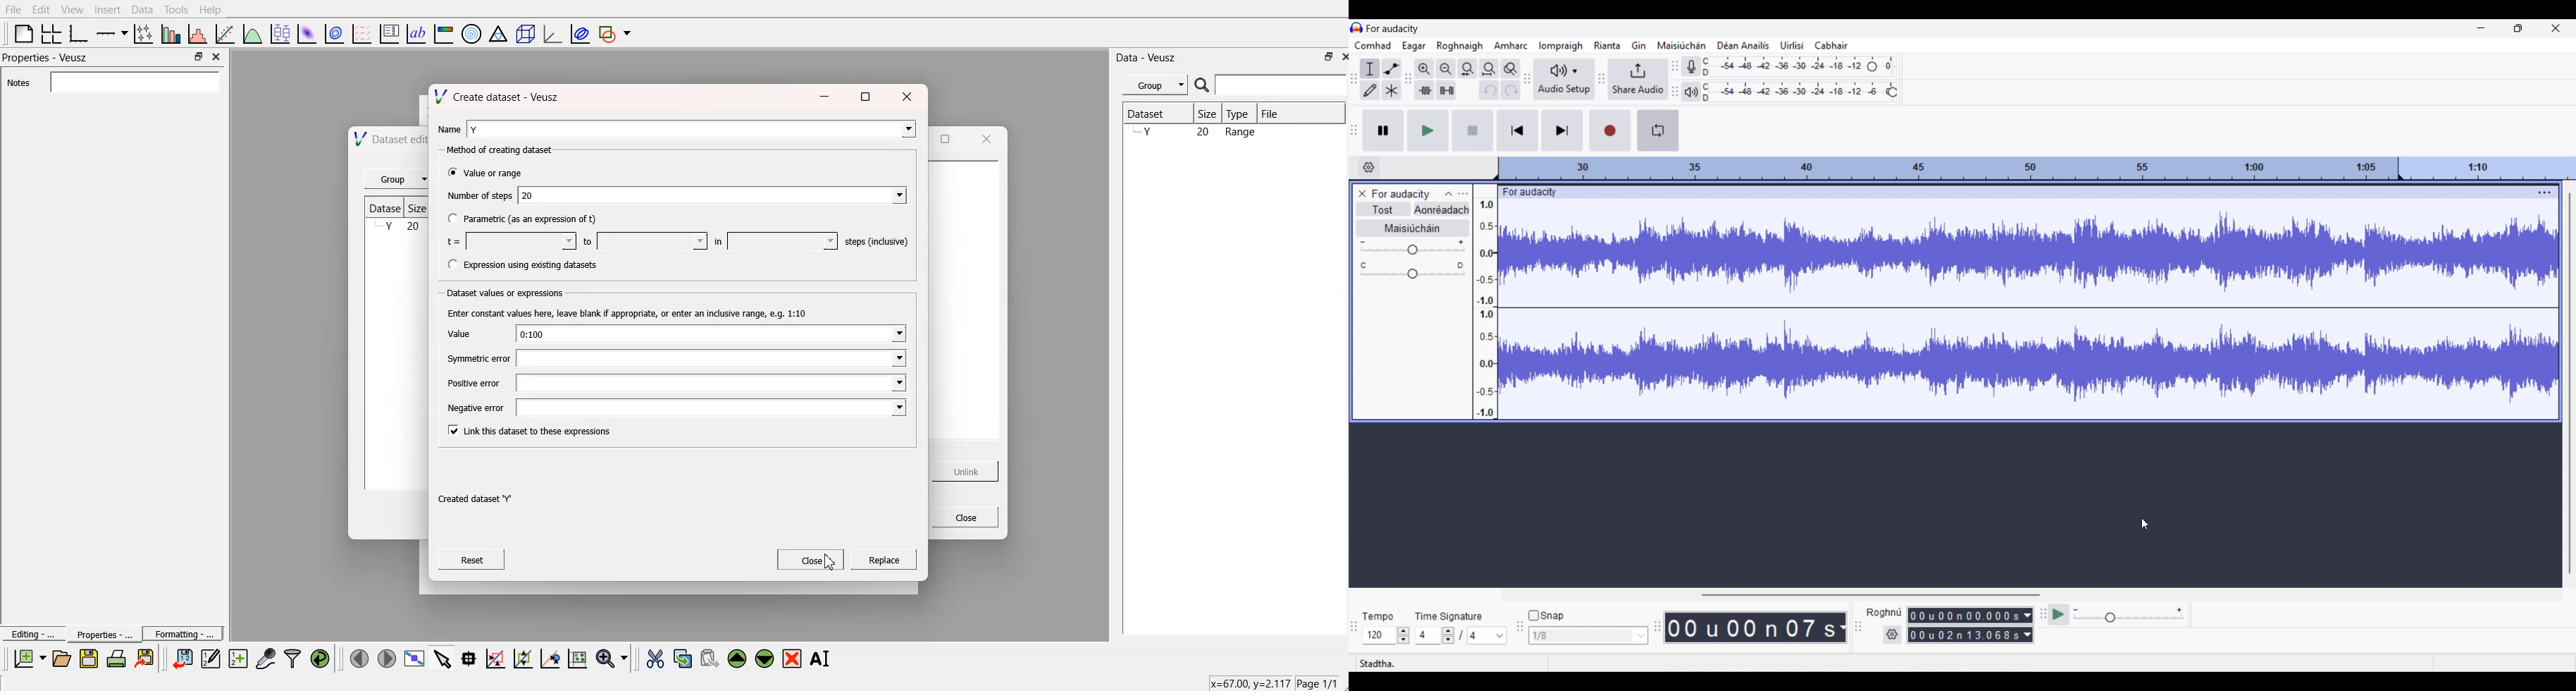  Describe the element at coordinates (1474, 131) in the screenshot. I see `Stop` at that location.